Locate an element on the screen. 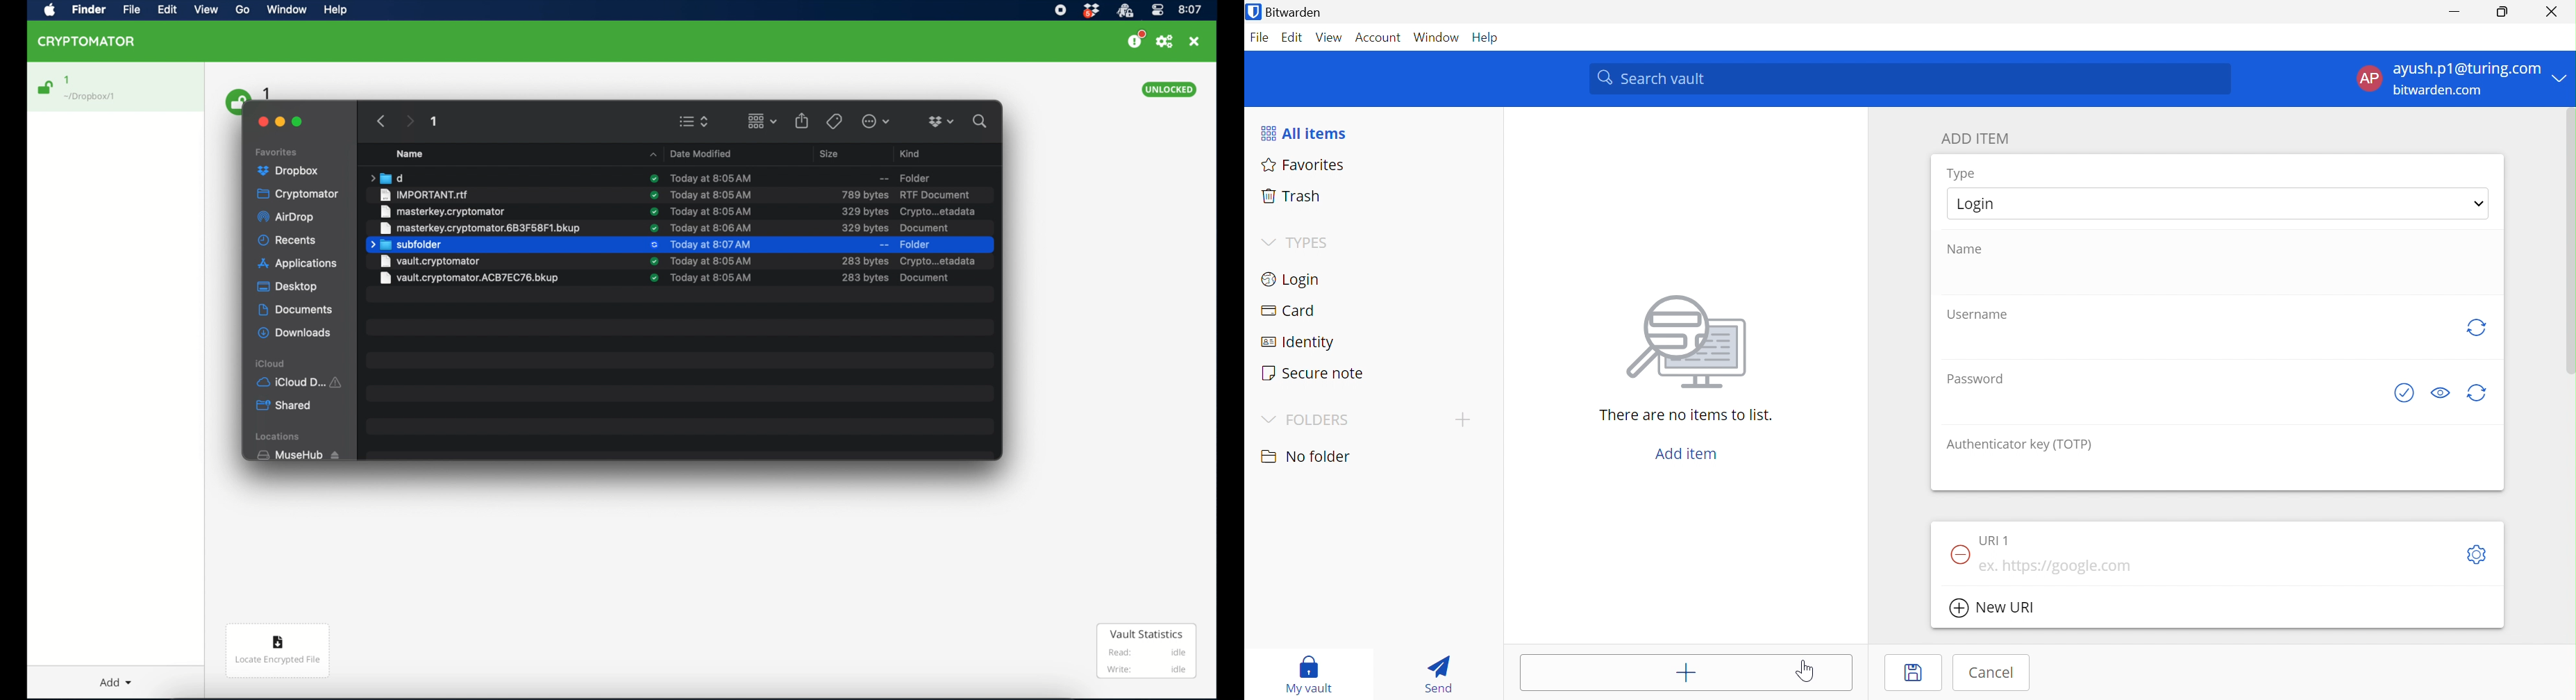  Help is located at coordinates (1489, 38).